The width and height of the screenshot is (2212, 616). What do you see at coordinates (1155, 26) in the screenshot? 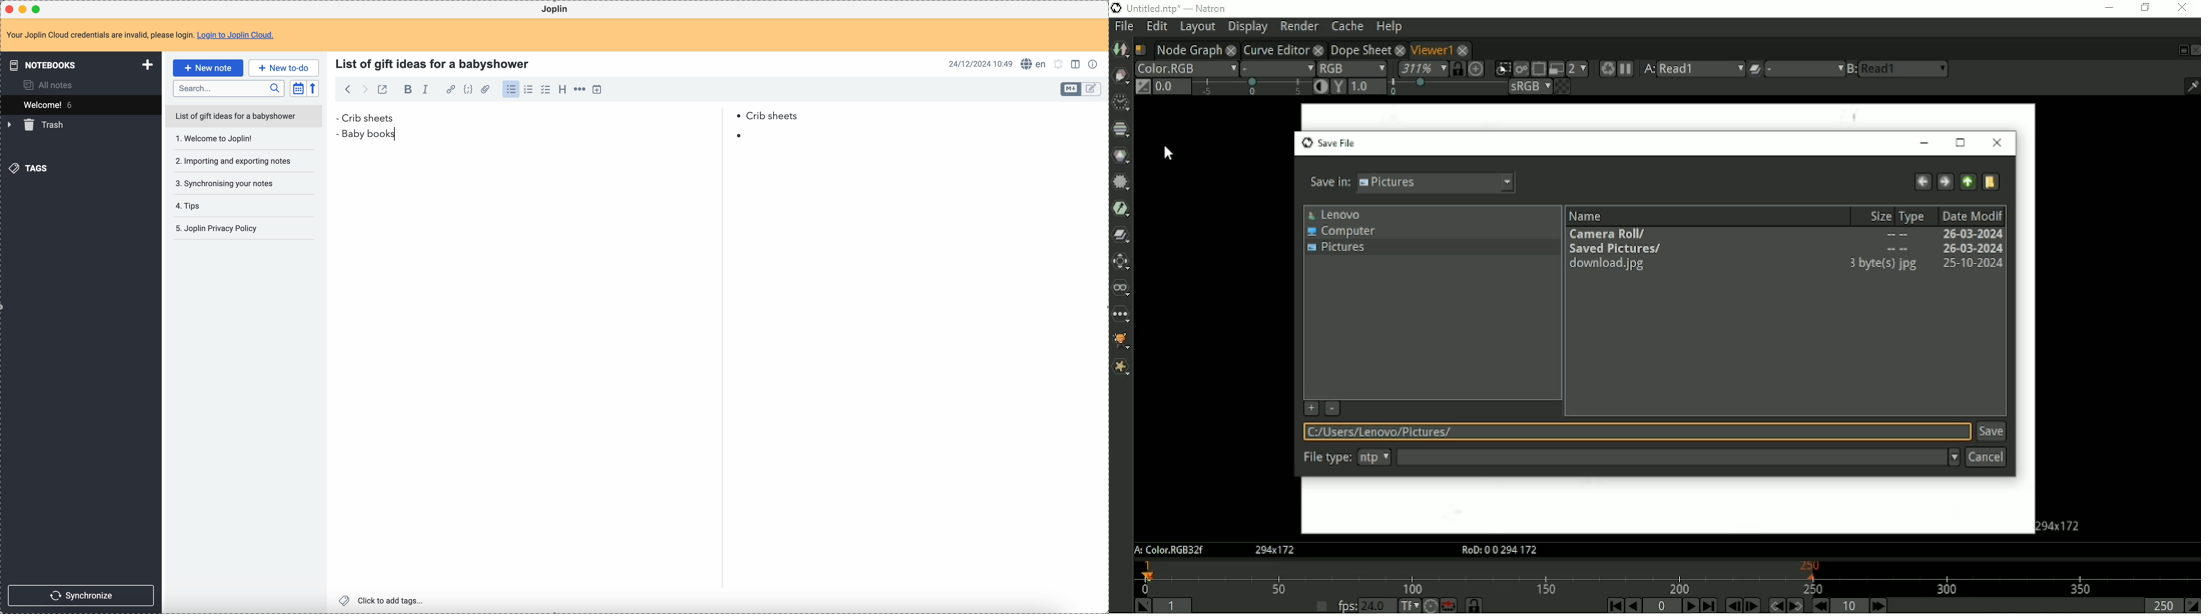
I see `Edit` at bounding box center [1155, 26].